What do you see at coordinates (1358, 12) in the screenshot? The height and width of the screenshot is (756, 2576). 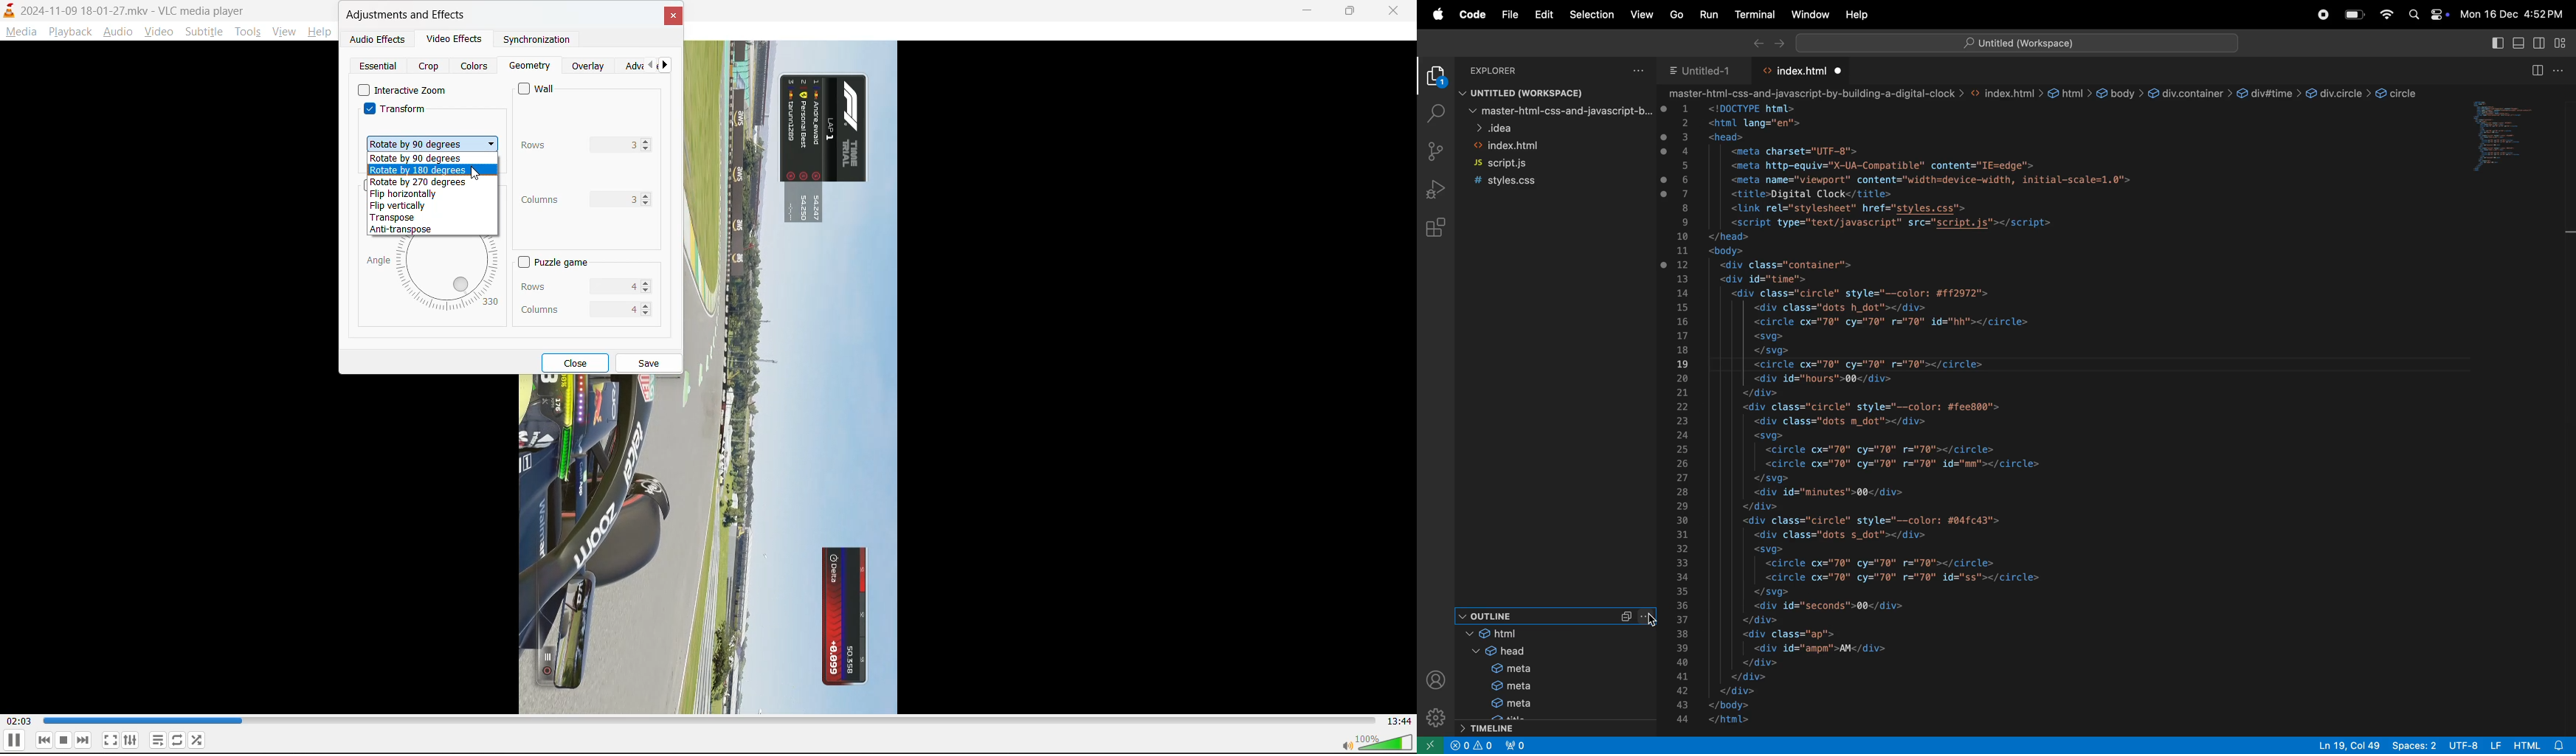 I see `maximize` at bounding box center [1358, 12].